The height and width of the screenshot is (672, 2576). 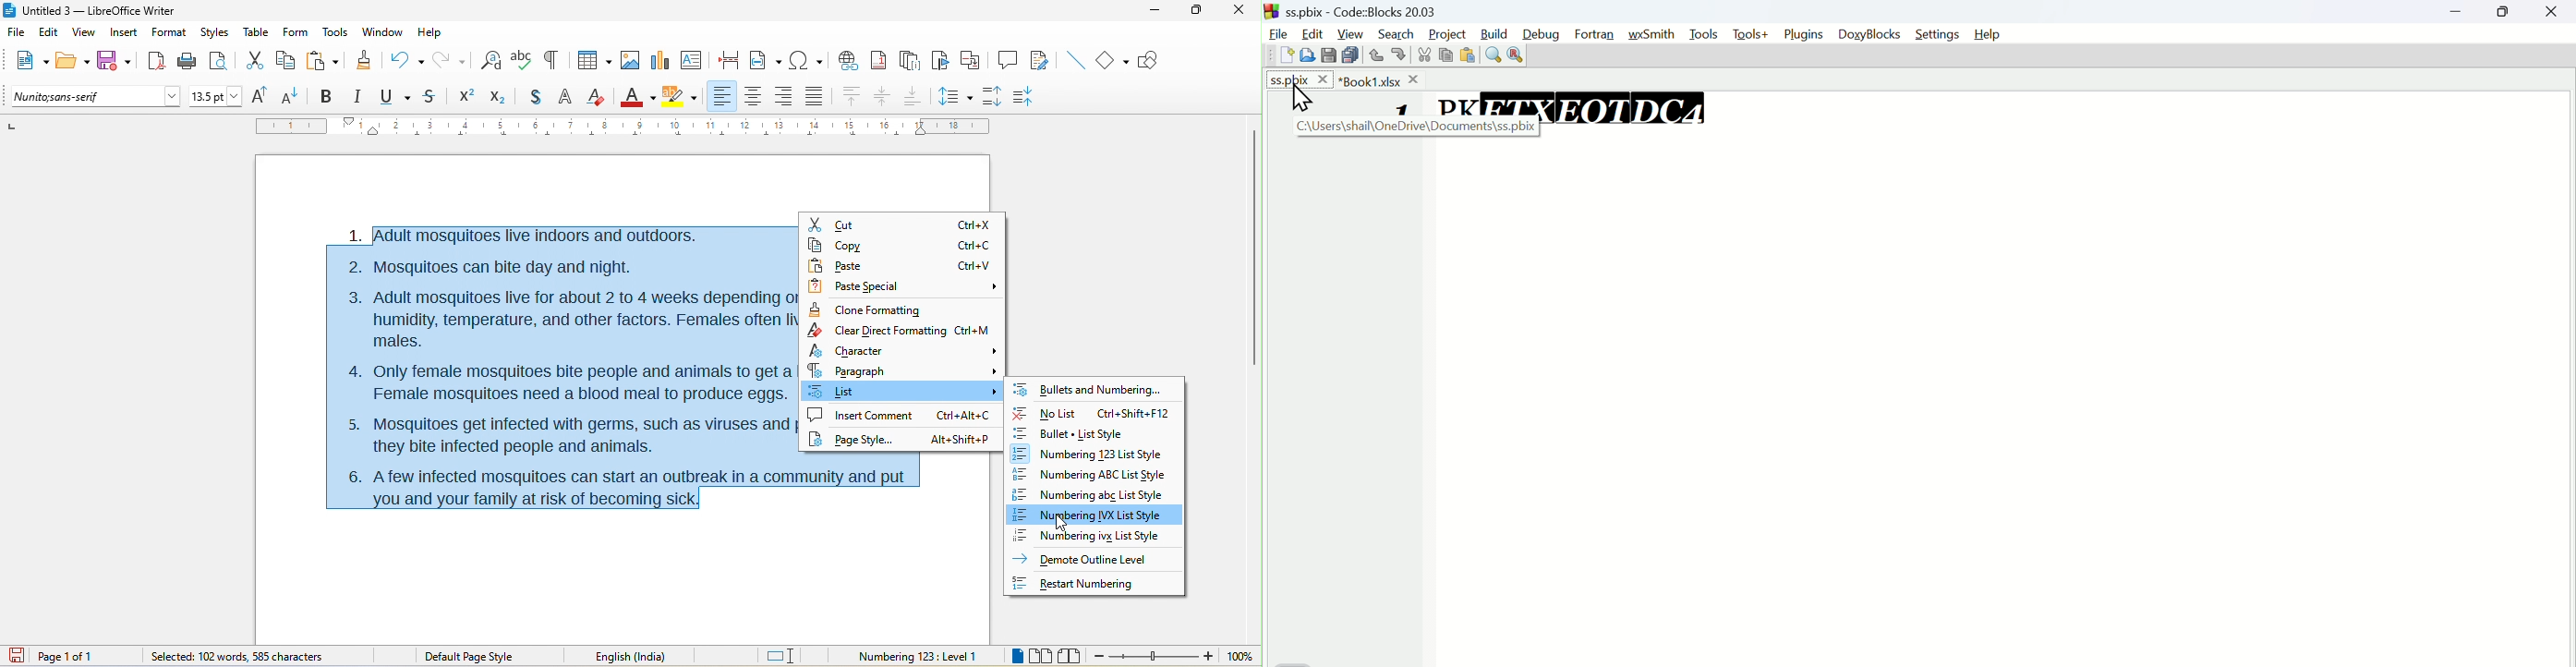 I want to click on numbering abc list style, so click(x=1101, y=495).